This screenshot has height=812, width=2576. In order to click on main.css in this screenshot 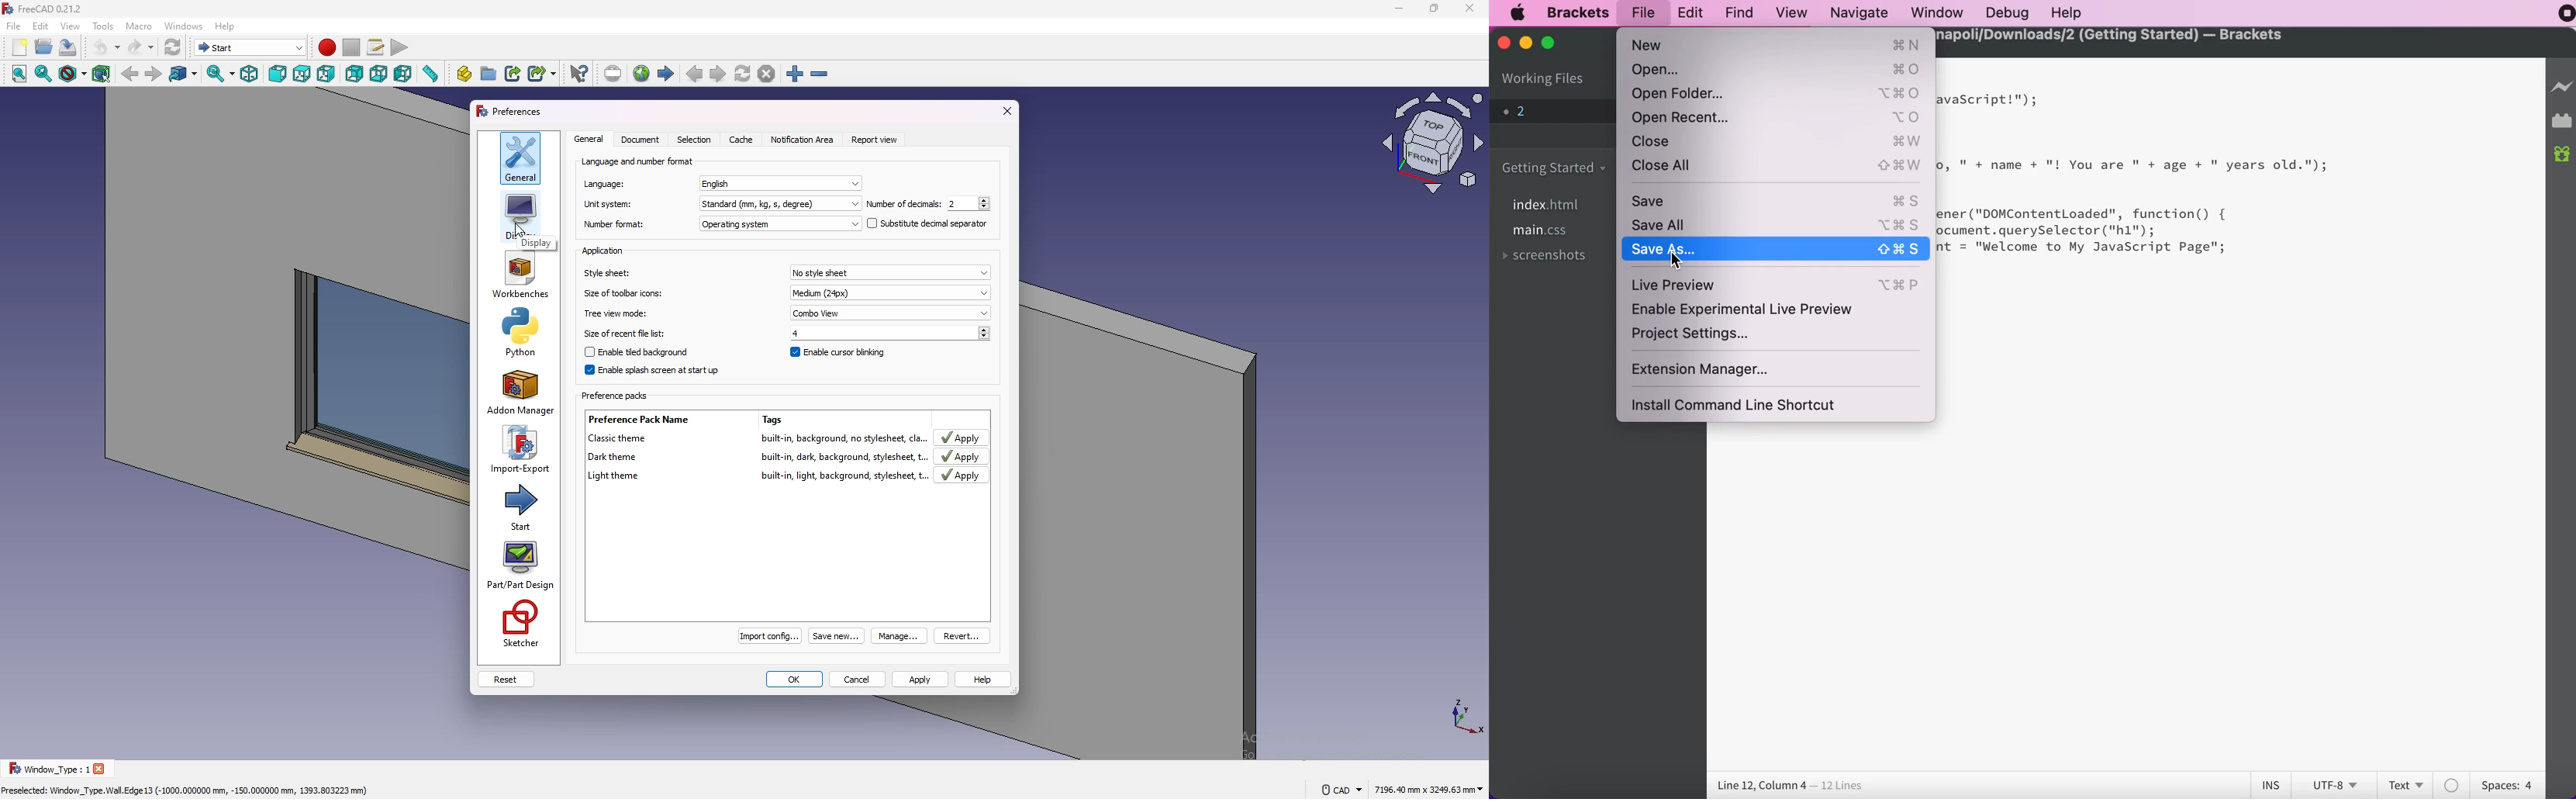, I will do `click(1543, 233)`.